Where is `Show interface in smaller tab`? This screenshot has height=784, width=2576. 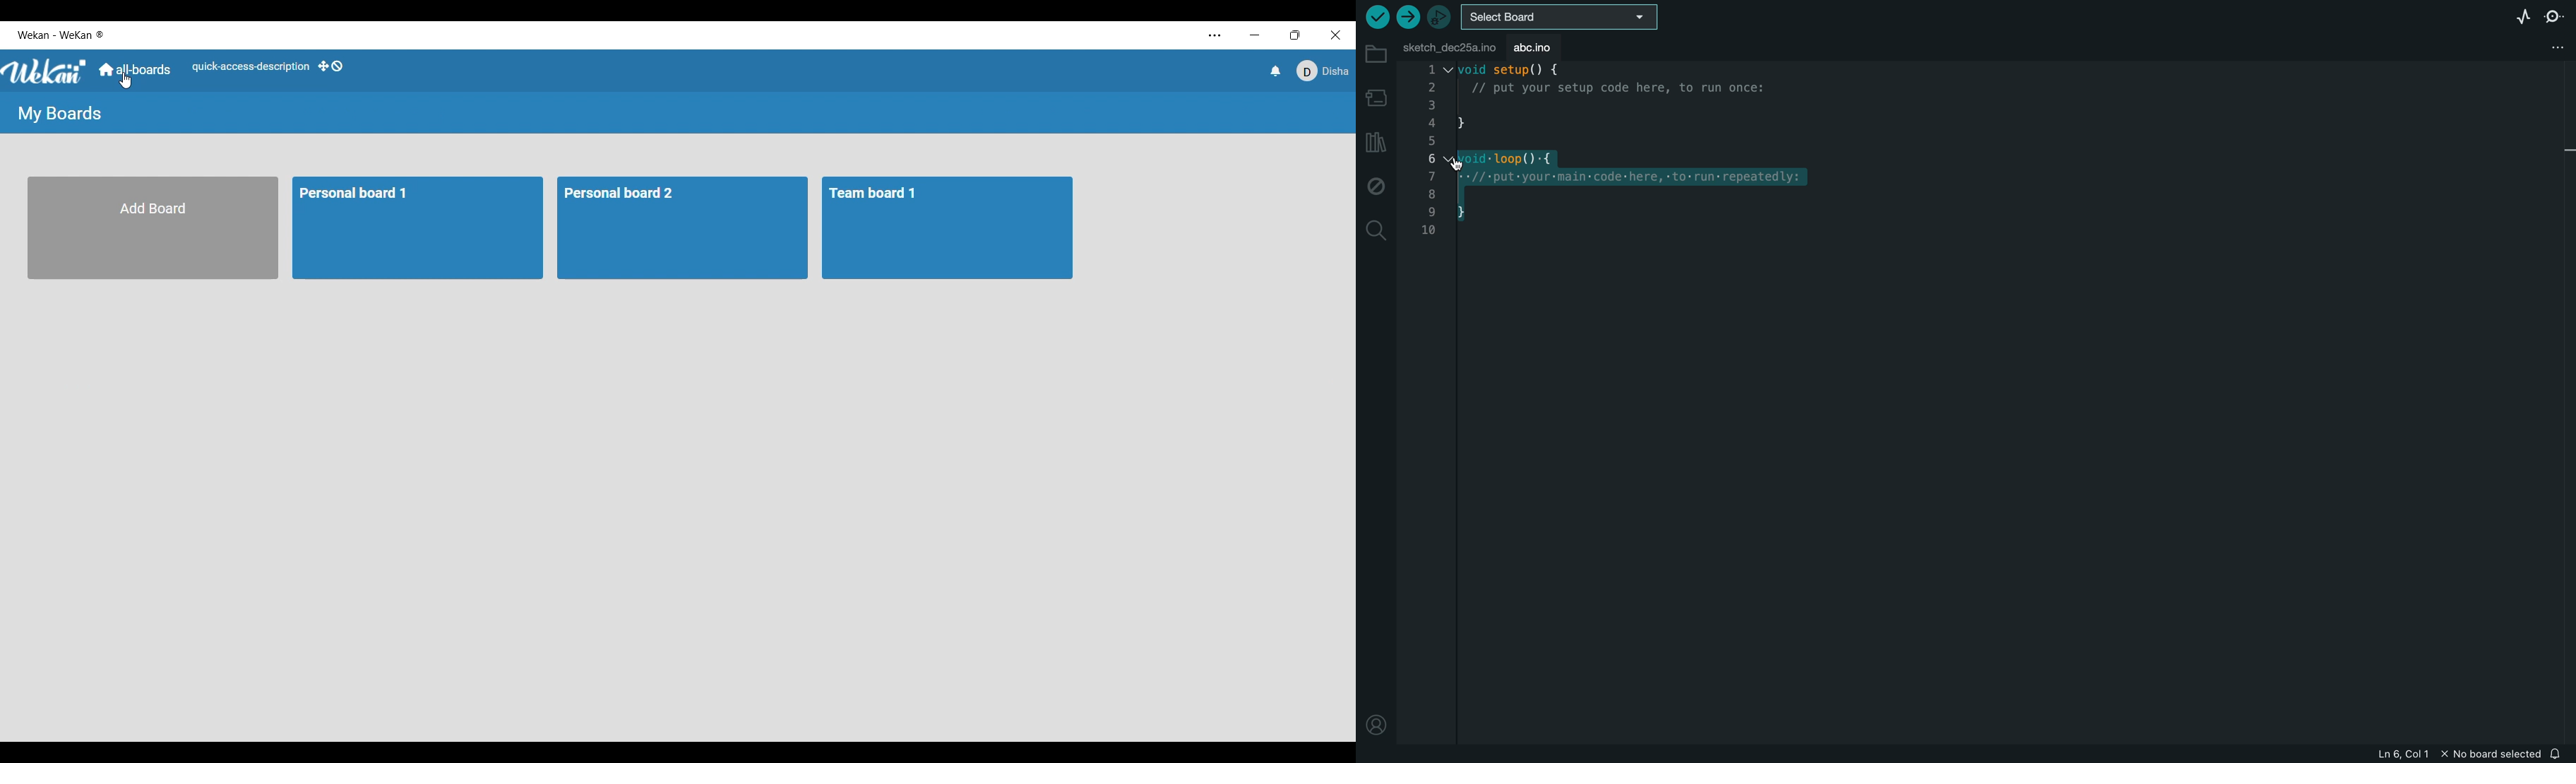
Show interface in smaller tab is located at coordinates (1295, 35).